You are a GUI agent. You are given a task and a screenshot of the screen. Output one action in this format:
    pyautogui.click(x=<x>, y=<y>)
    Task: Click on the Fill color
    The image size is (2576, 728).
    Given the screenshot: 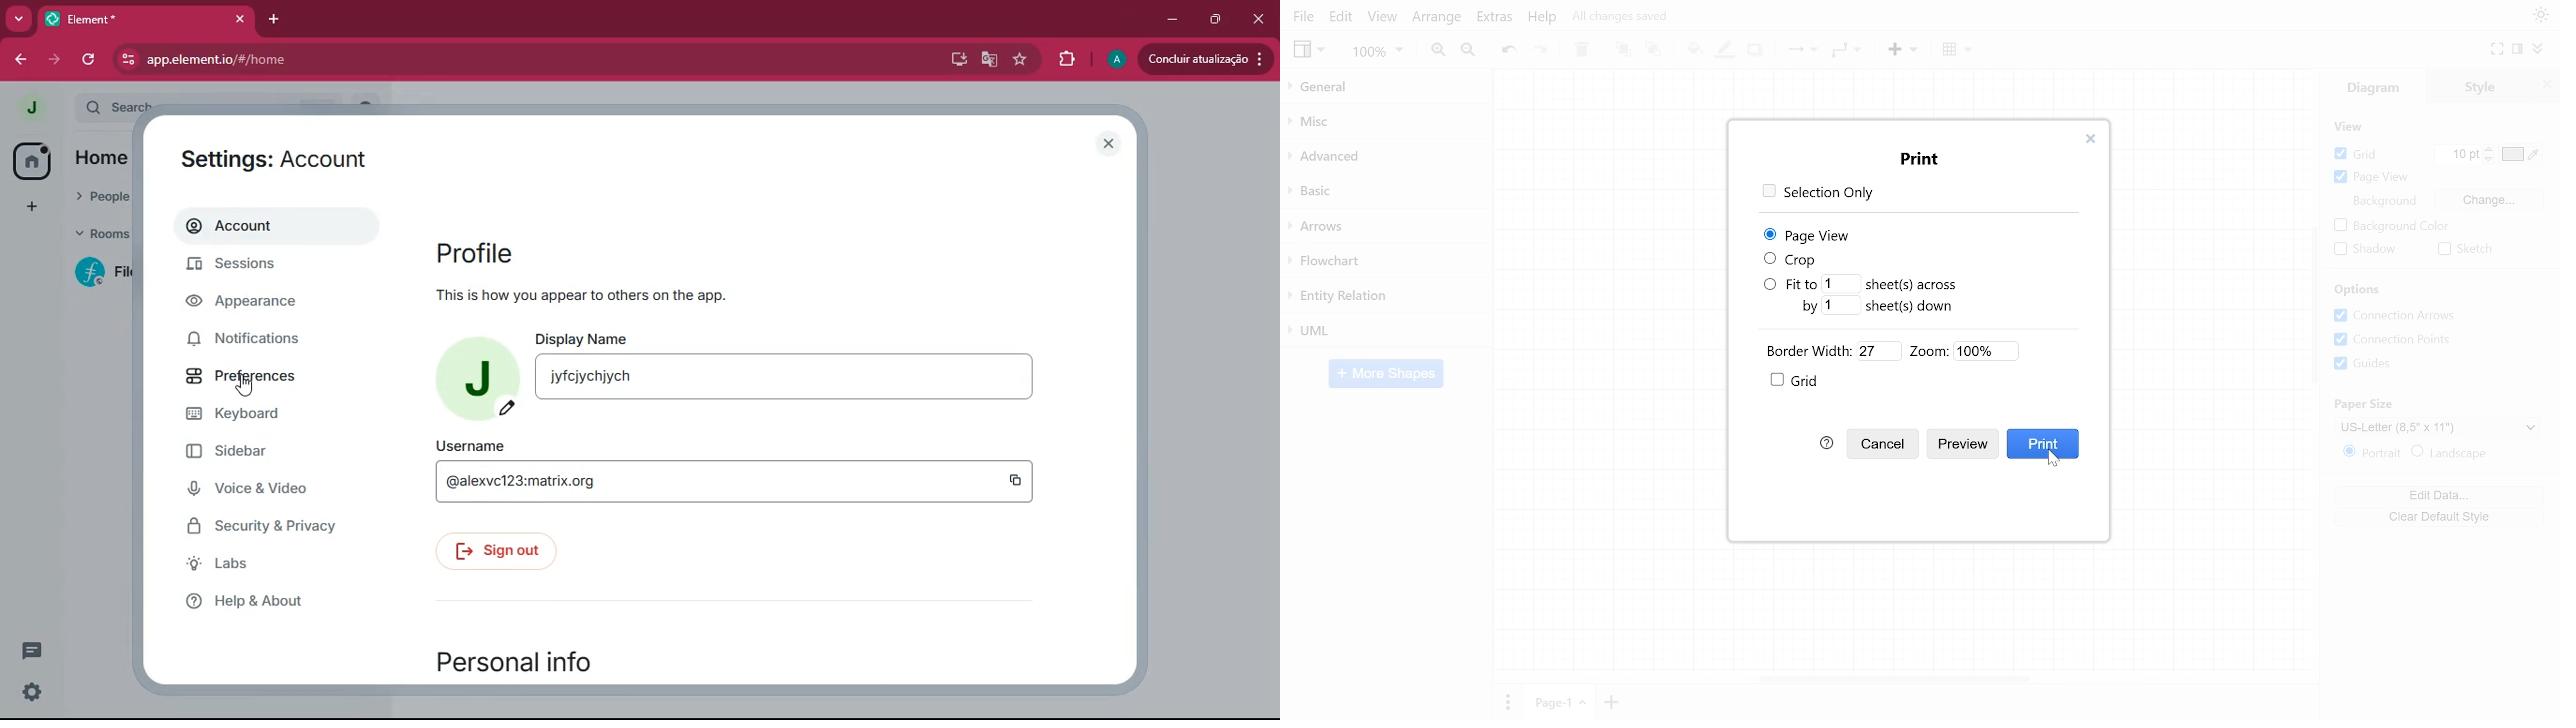 What is the action you would take?
    pyautogui.click(x=1694, y=52)
    